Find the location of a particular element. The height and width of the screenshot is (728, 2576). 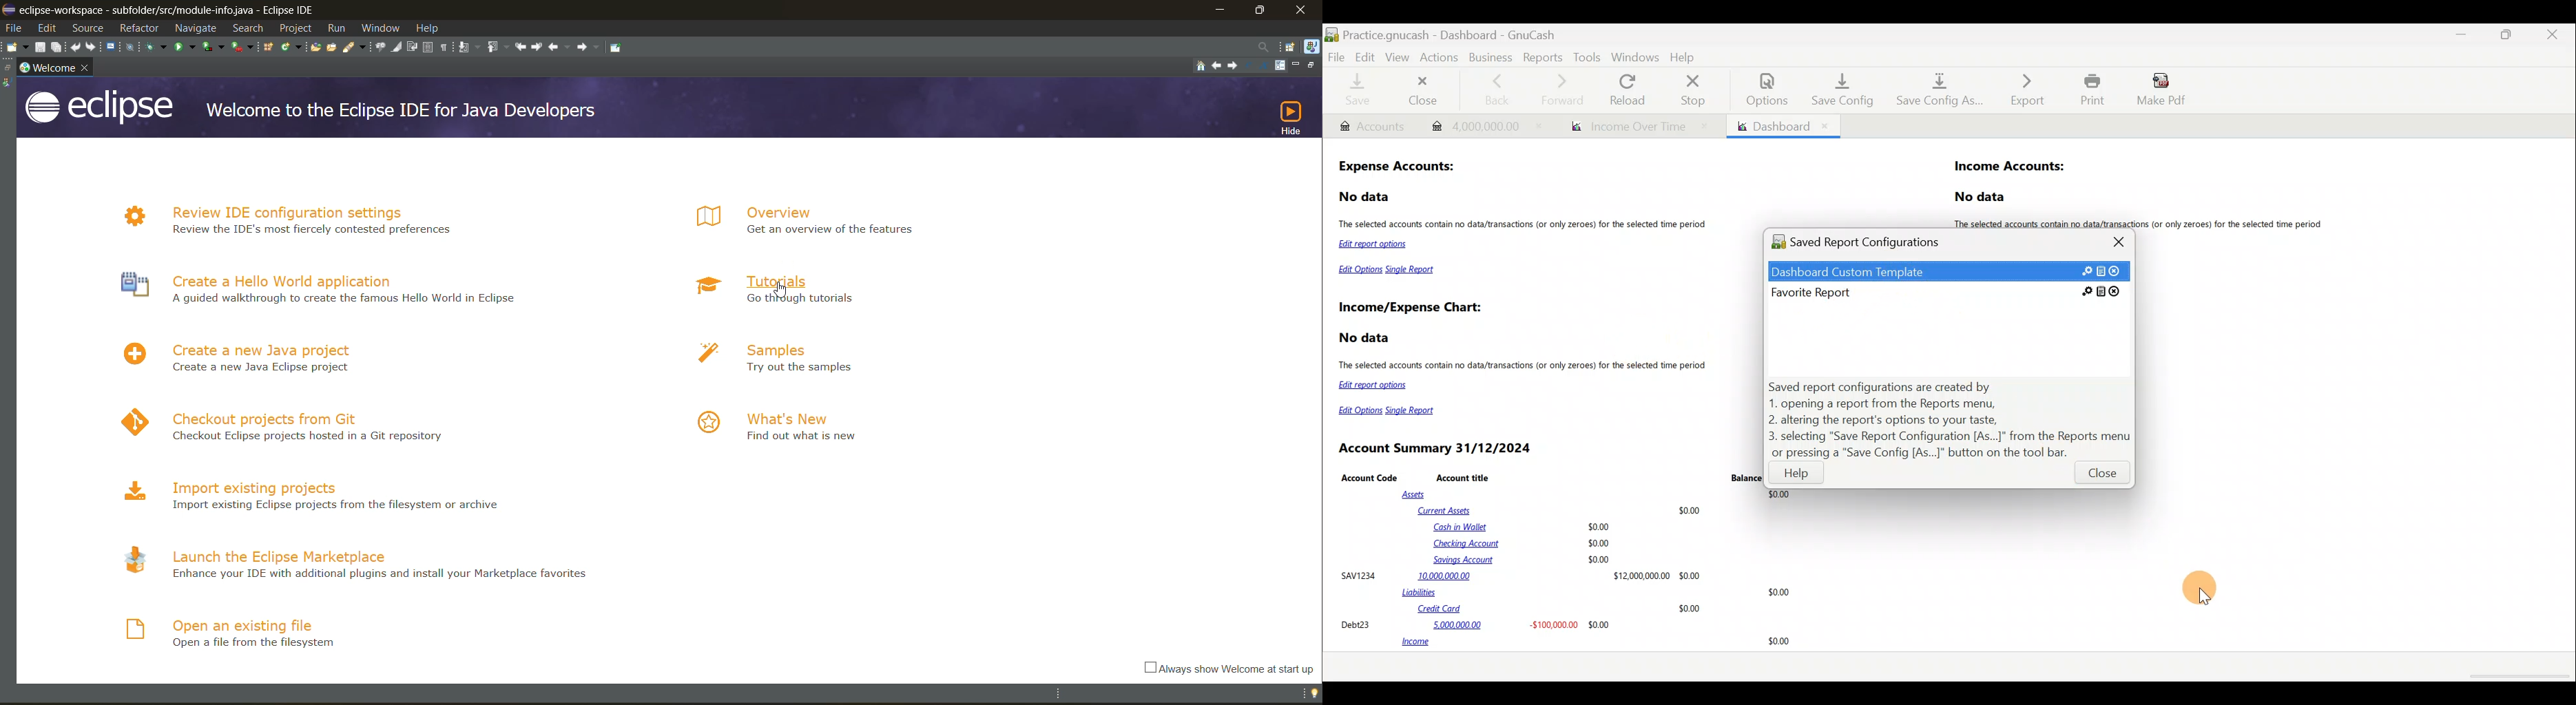

Options is located at coordinates (1761, 89).